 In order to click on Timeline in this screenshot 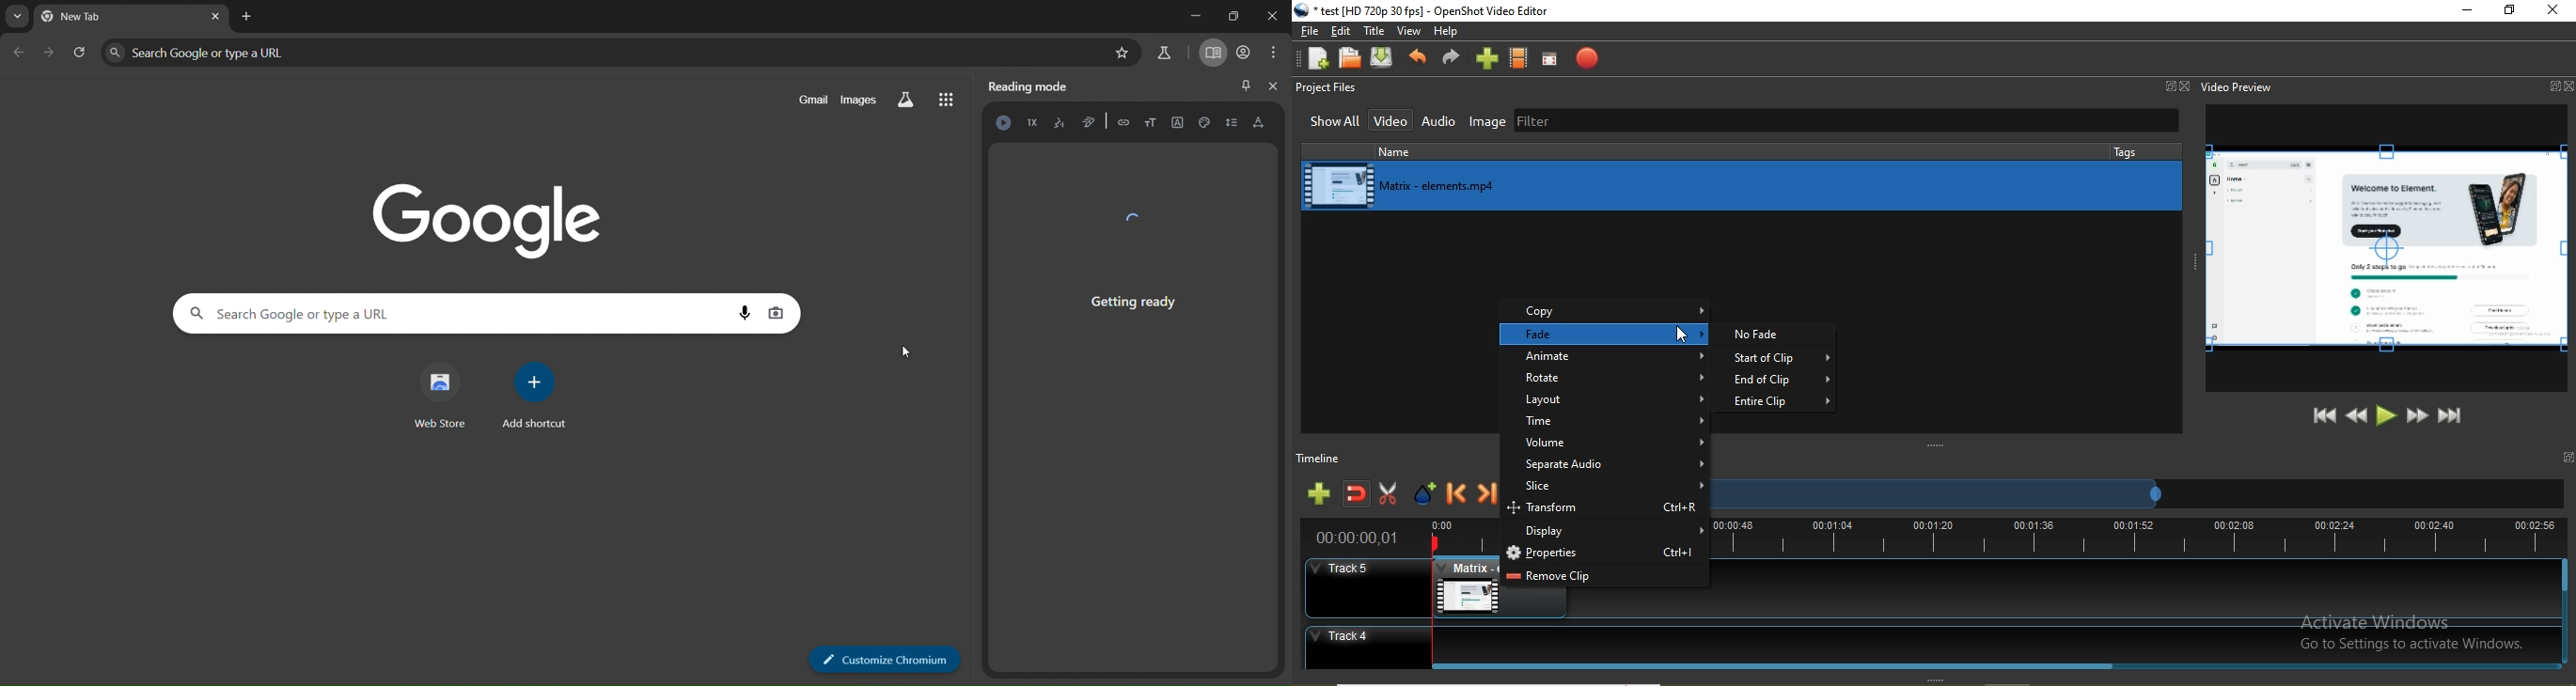, I will do `click(1327, 457)`.